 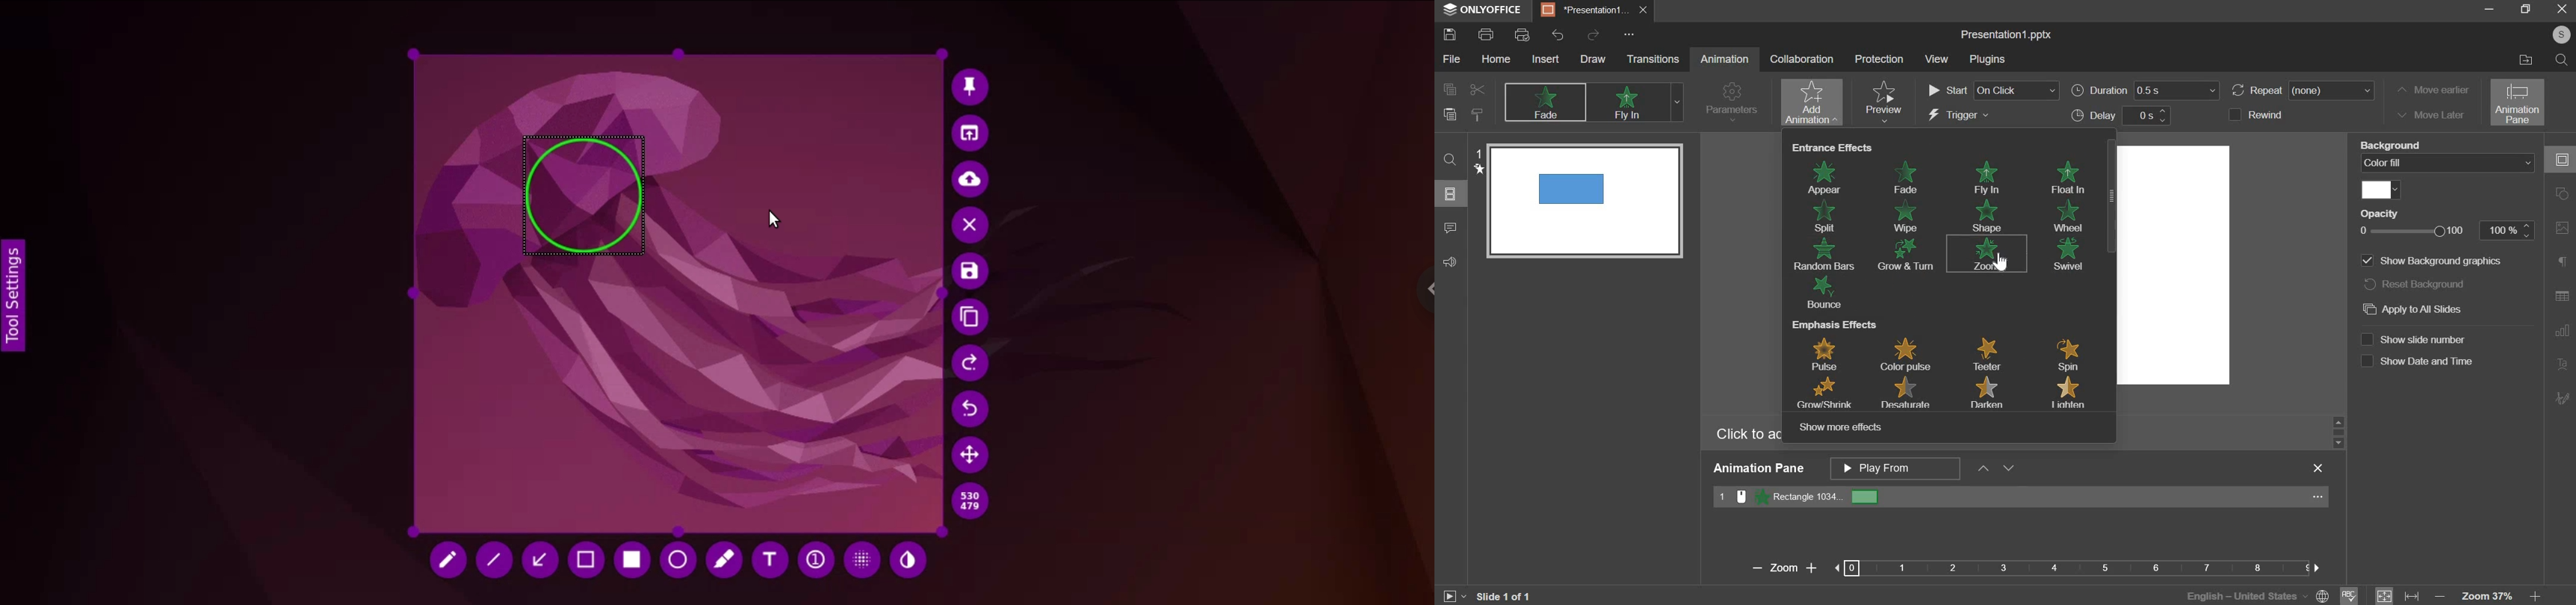 What do you see at coordinates (1803, 59) in the screenshot?
I see `collaboration` at bounding box center [1803, 59].